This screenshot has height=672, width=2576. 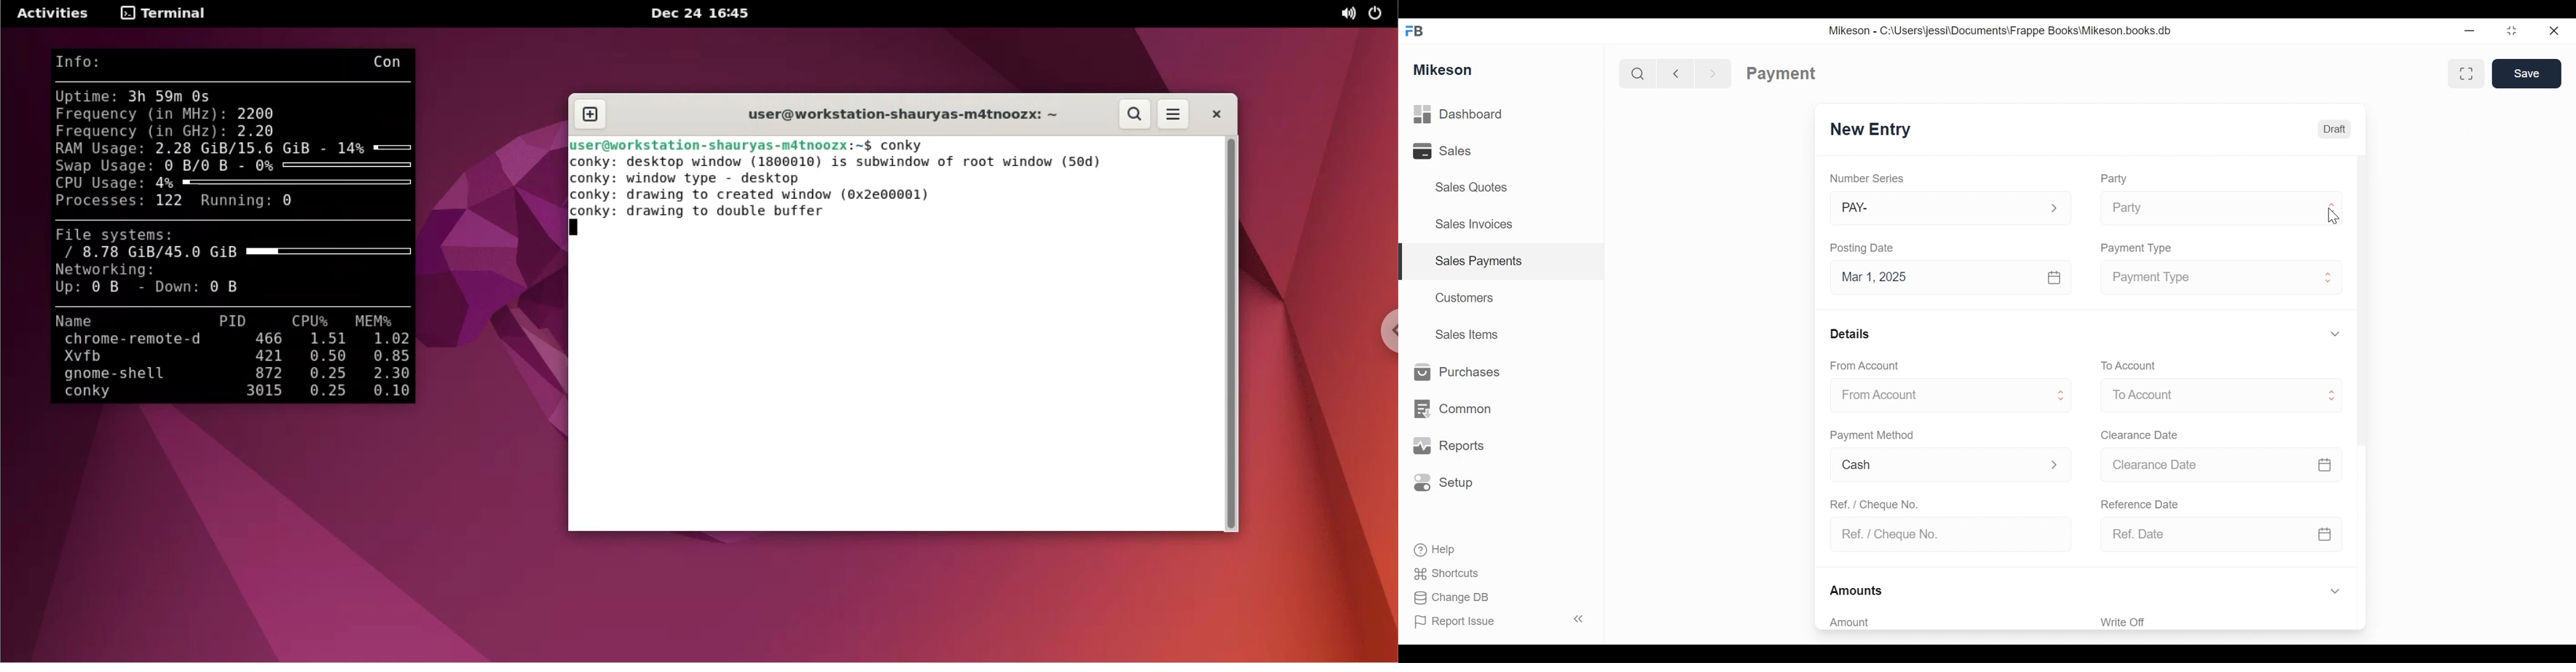 What do you see at coordinates (2222, 532) in the screenshot?
I see `Ref. Date` at bounding box center [2222, 532].